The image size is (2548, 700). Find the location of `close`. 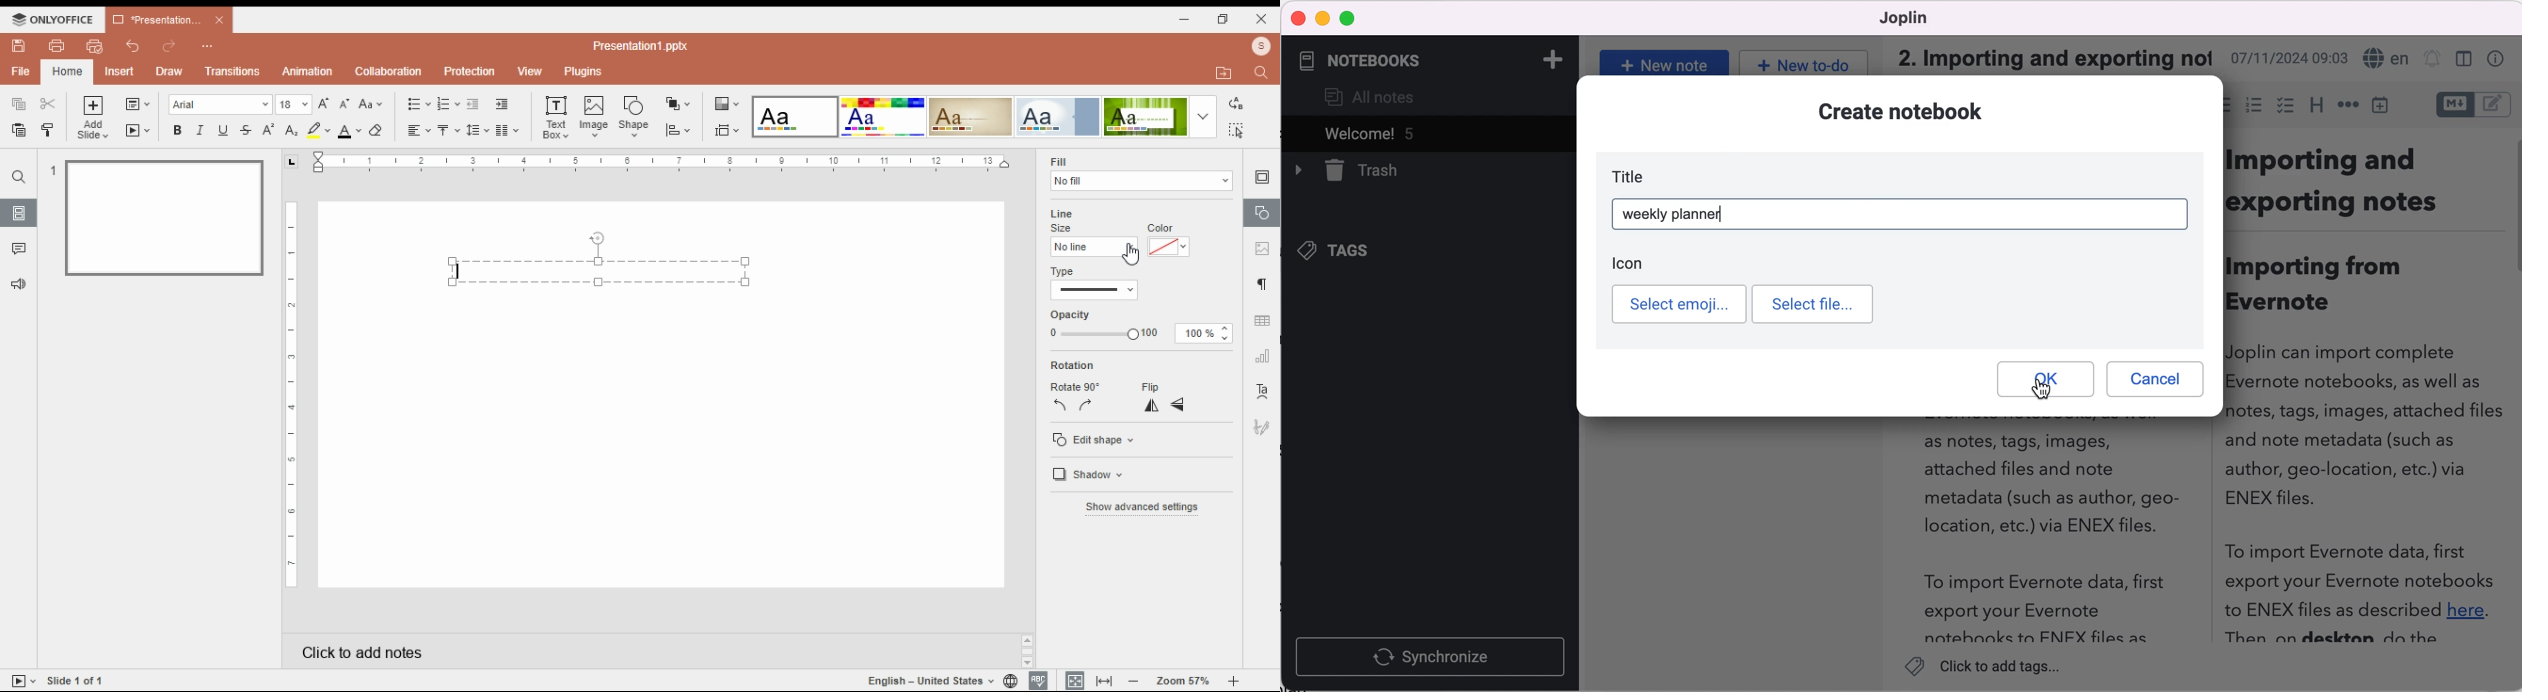

close is located at coordinates (1299, 18).